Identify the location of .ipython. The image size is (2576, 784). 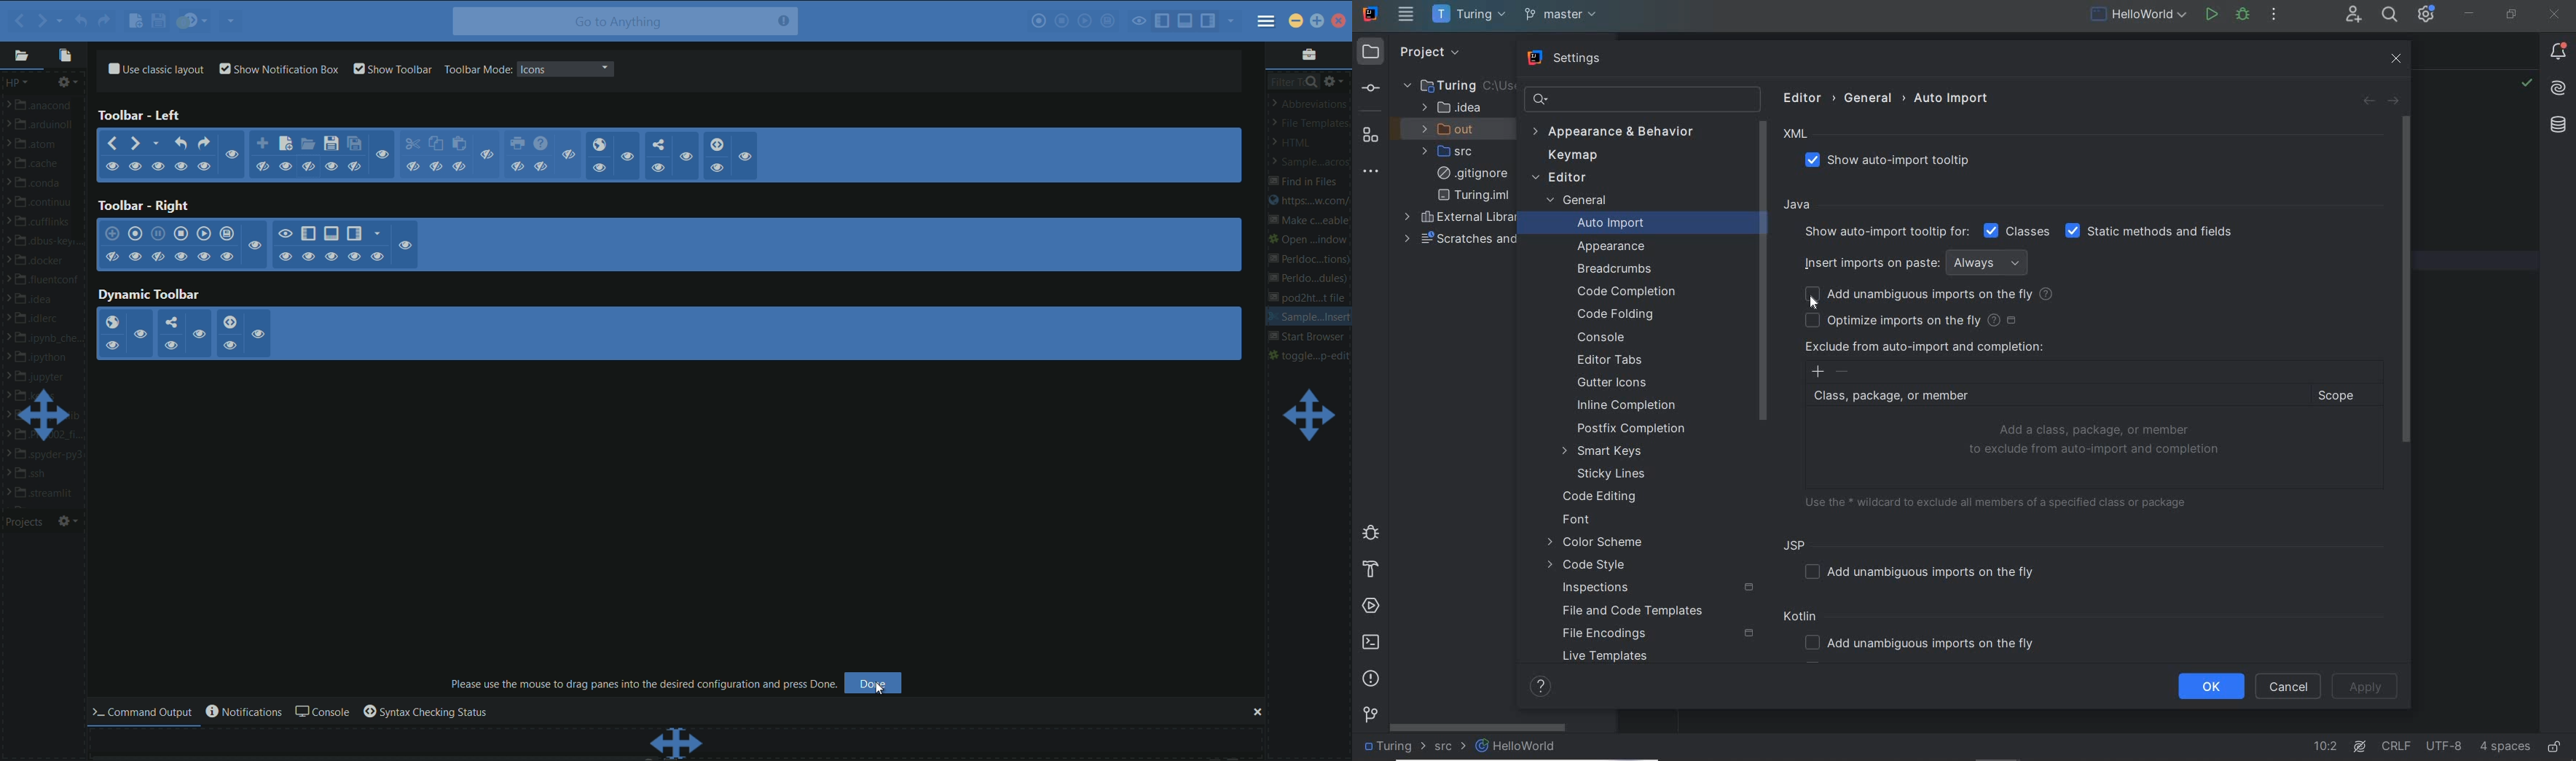
(45, 358).